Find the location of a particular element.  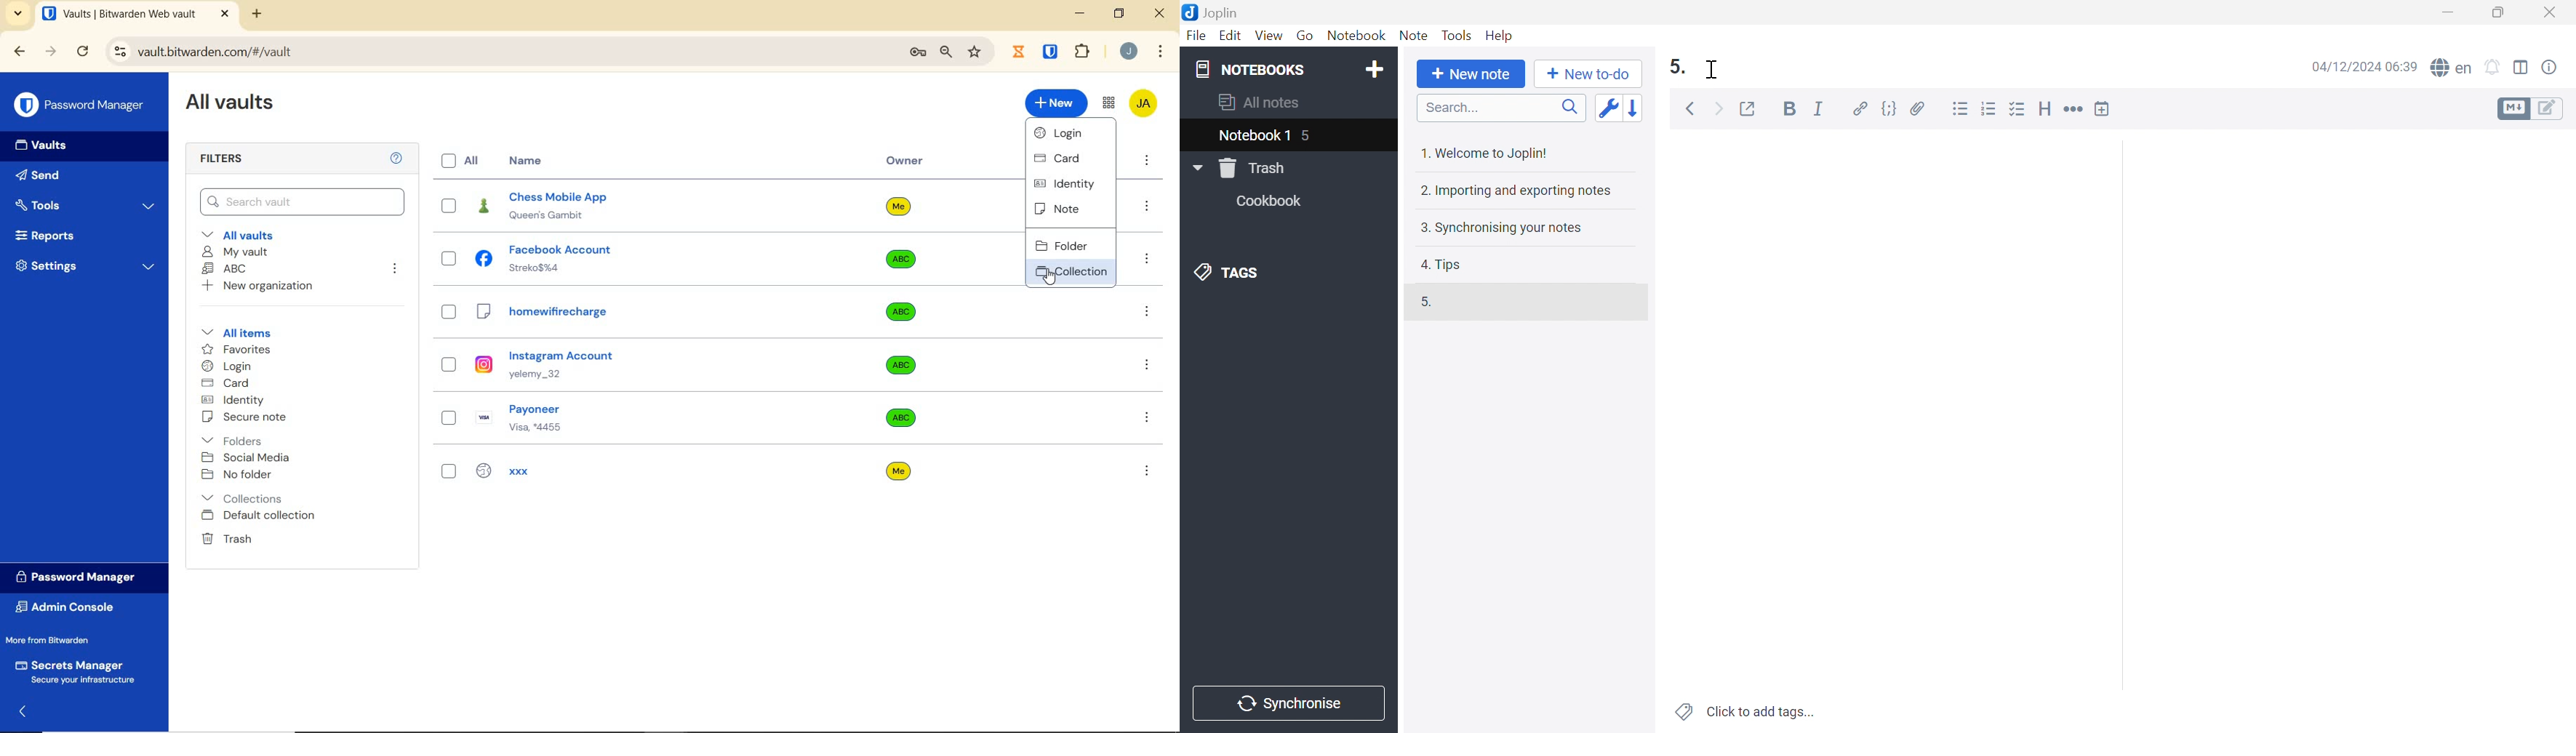

Add notebook is located at coordinates (1375, 68).